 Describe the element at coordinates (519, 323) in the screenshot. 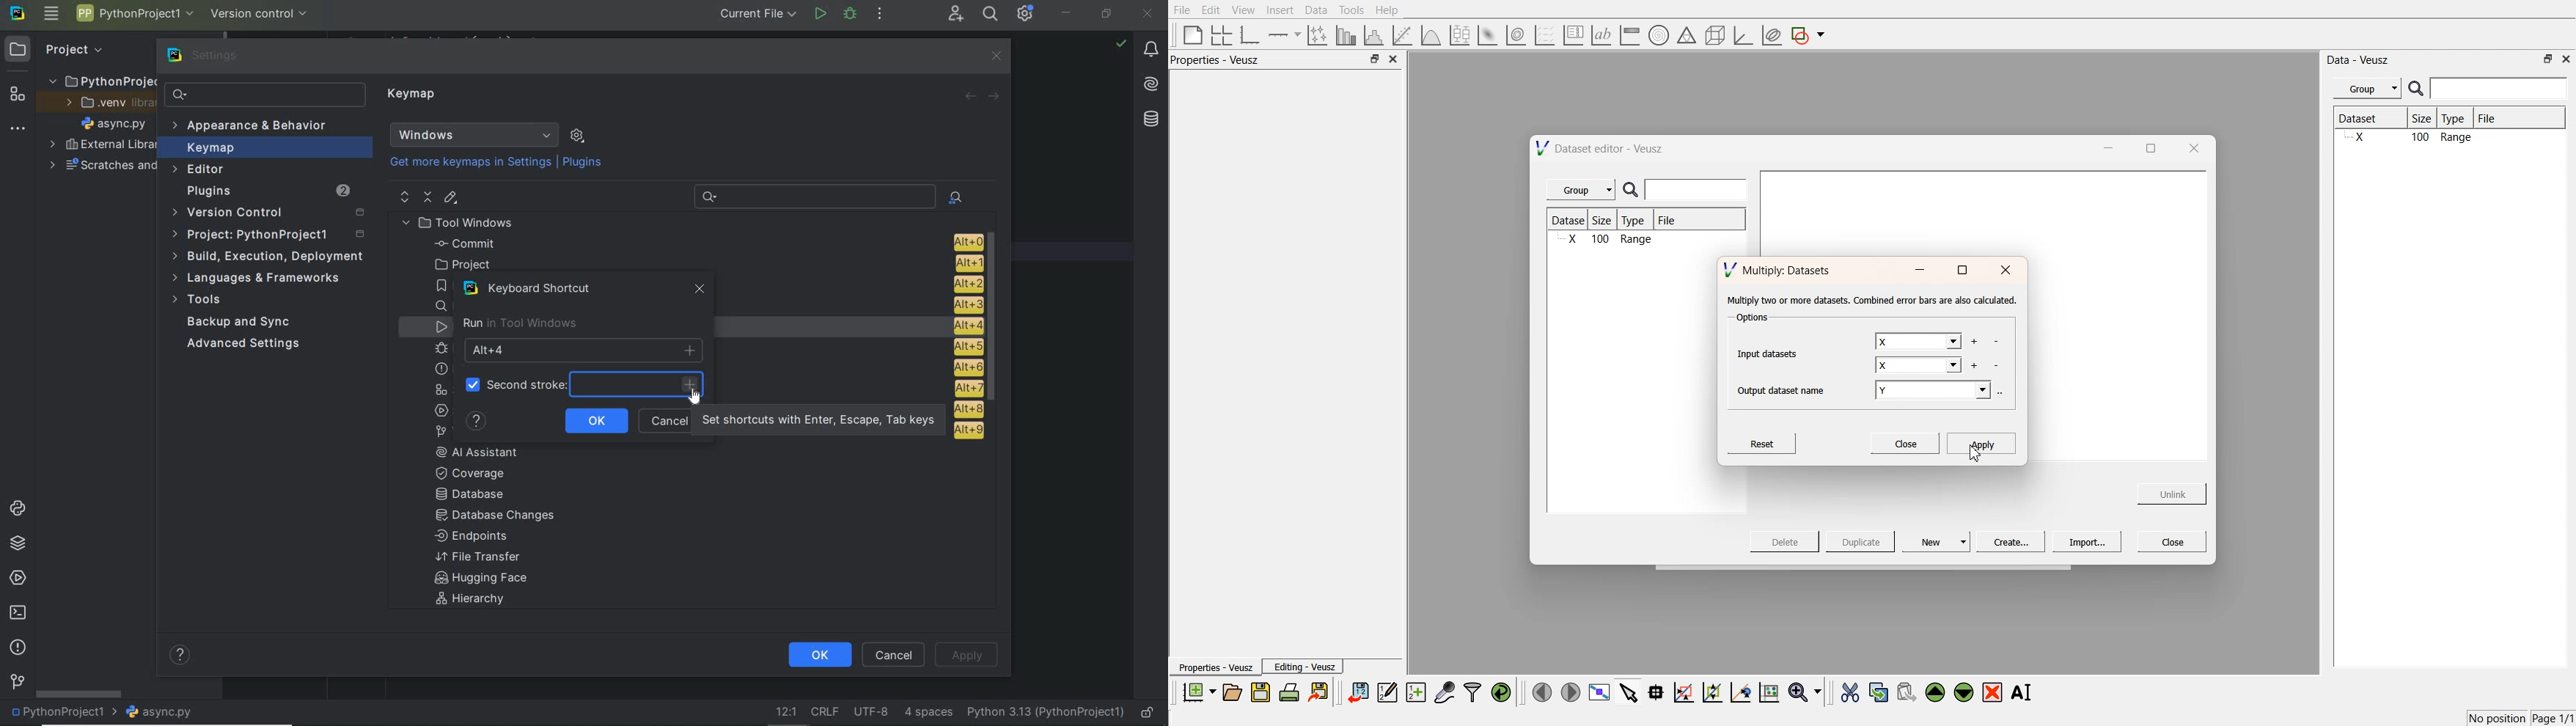

I see `Run in Tool Windows` at that location.